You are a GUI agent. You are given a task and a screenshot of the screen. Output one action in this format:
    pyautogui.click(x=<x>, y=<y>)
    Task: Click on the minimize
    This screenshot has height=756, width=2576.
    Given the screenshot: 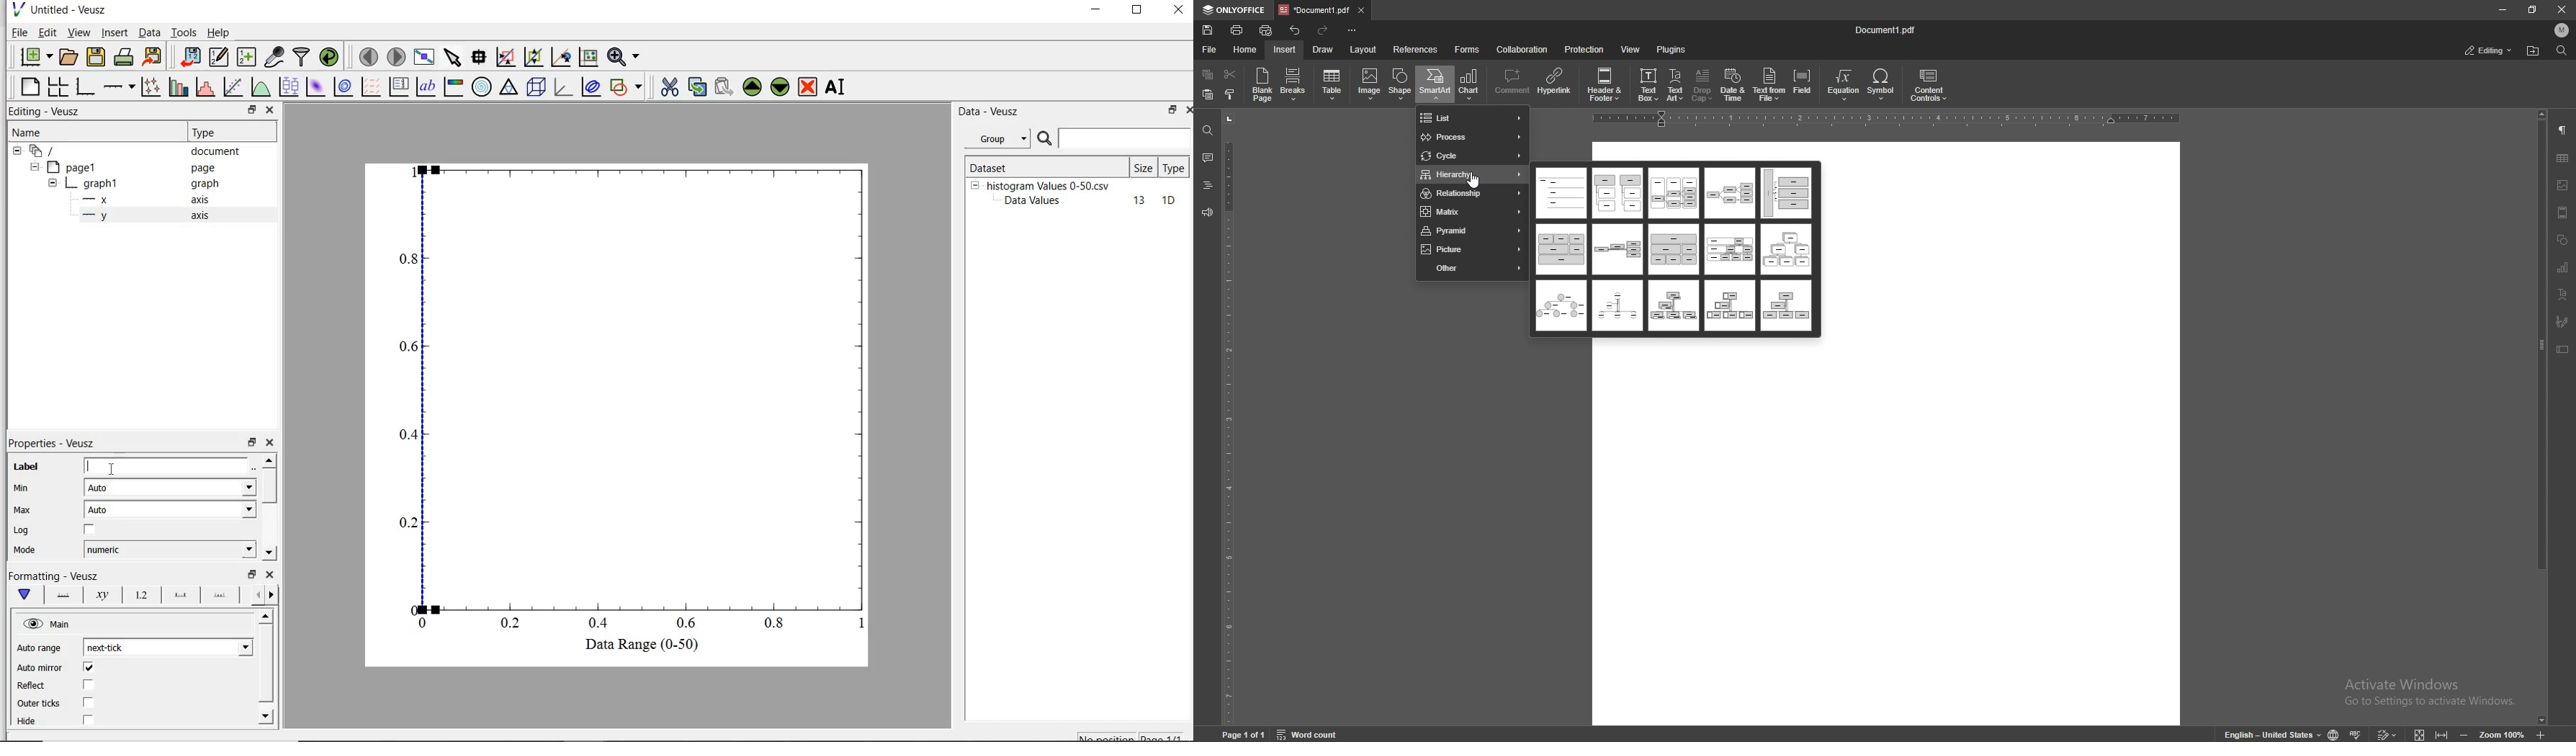 What is the action you would take?
    pyautogui.click(x=2503, y=9)
    